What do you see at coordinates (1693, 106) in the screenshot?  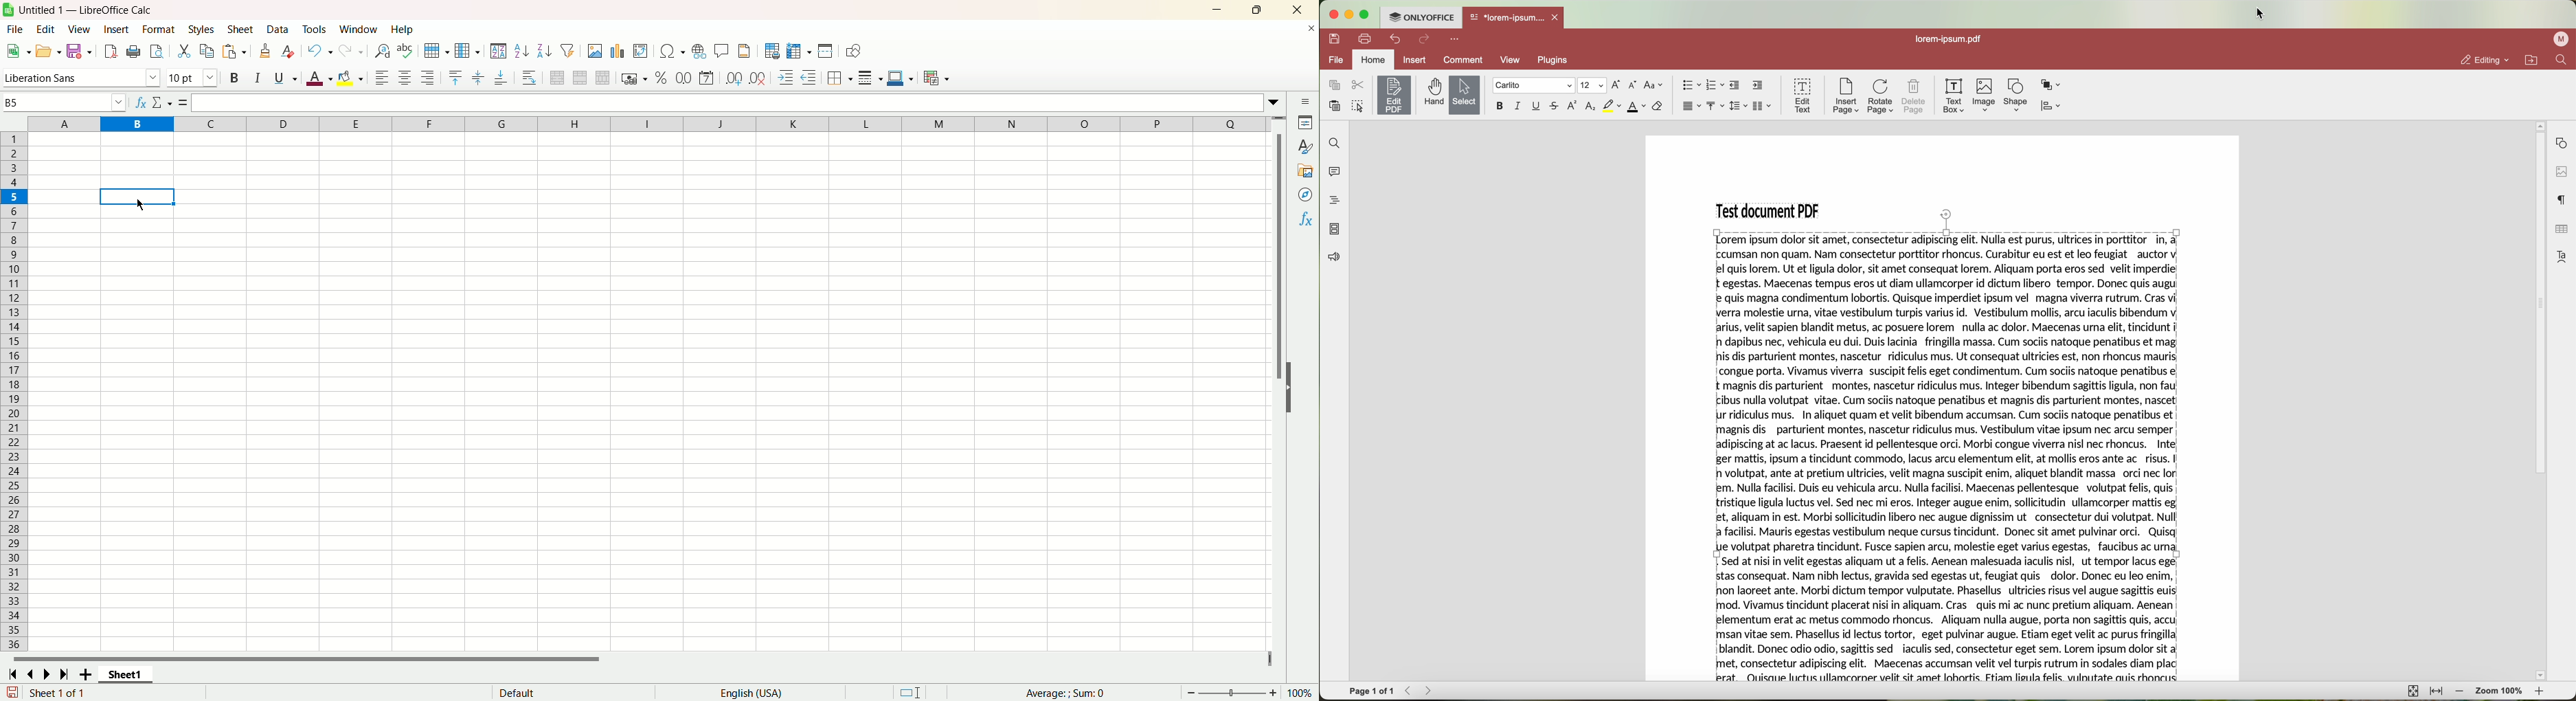 I see `horizontal align` at bounding box center [1693, 106].